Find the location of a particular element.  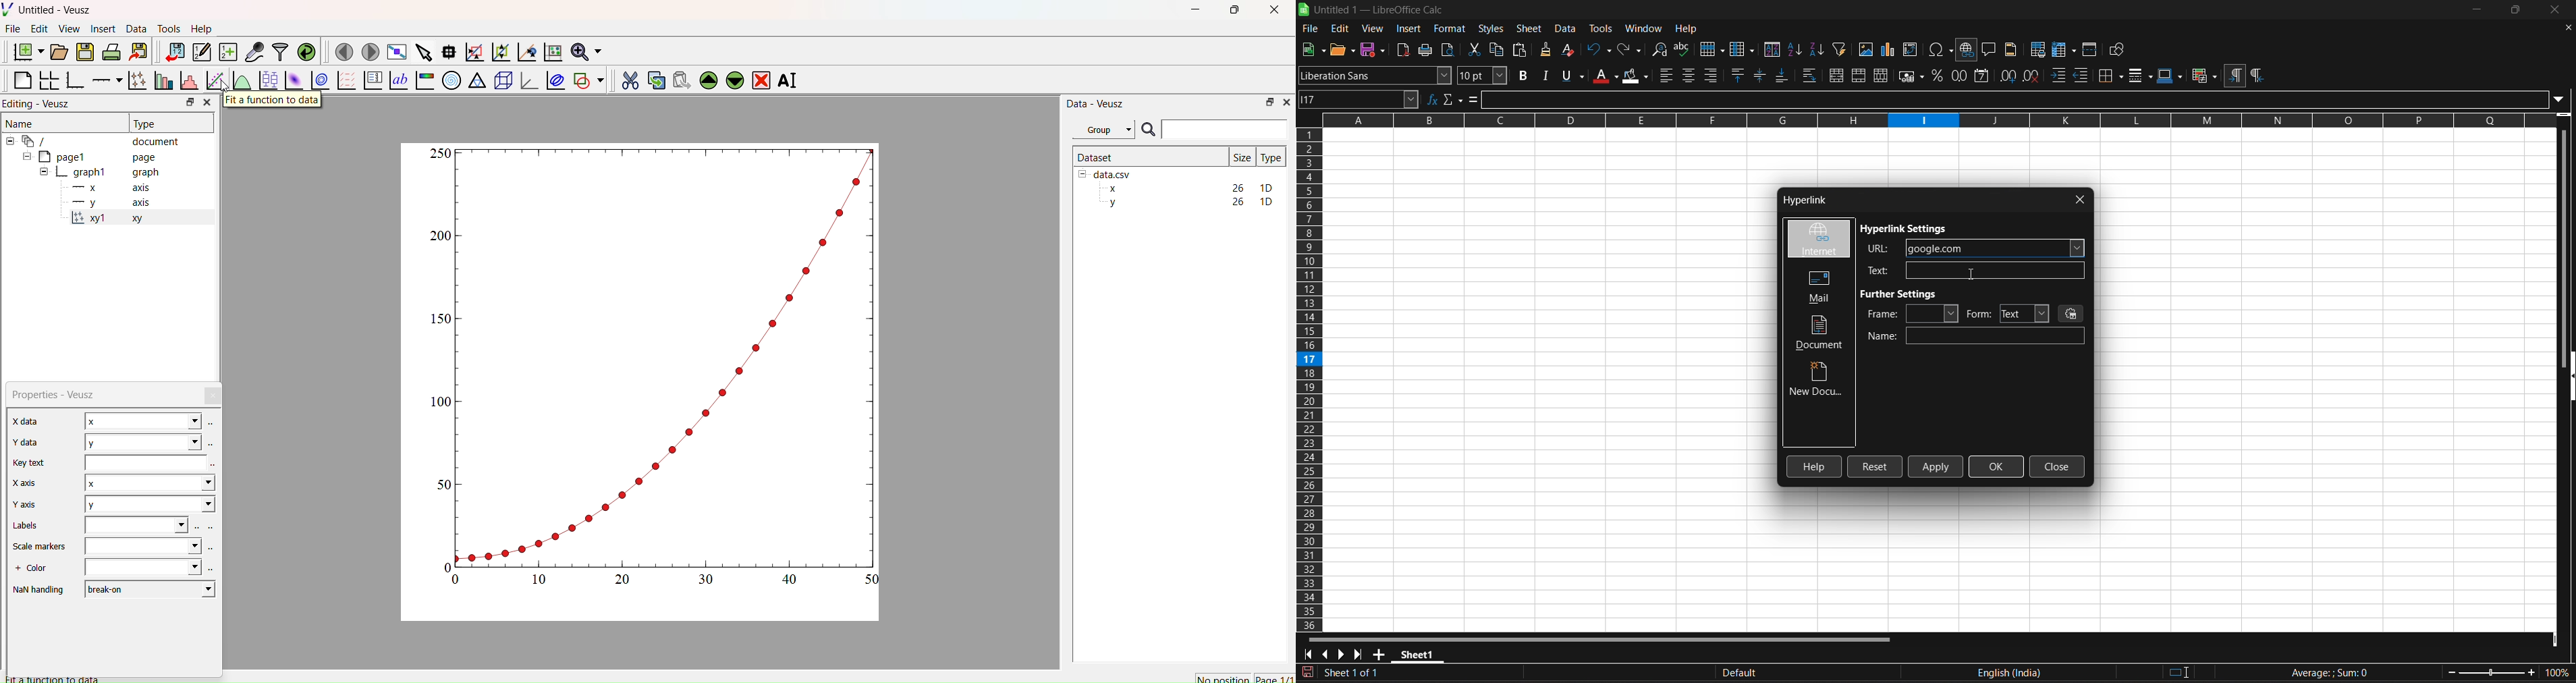

insert hyperlink is located at coordinates (1967, 50).